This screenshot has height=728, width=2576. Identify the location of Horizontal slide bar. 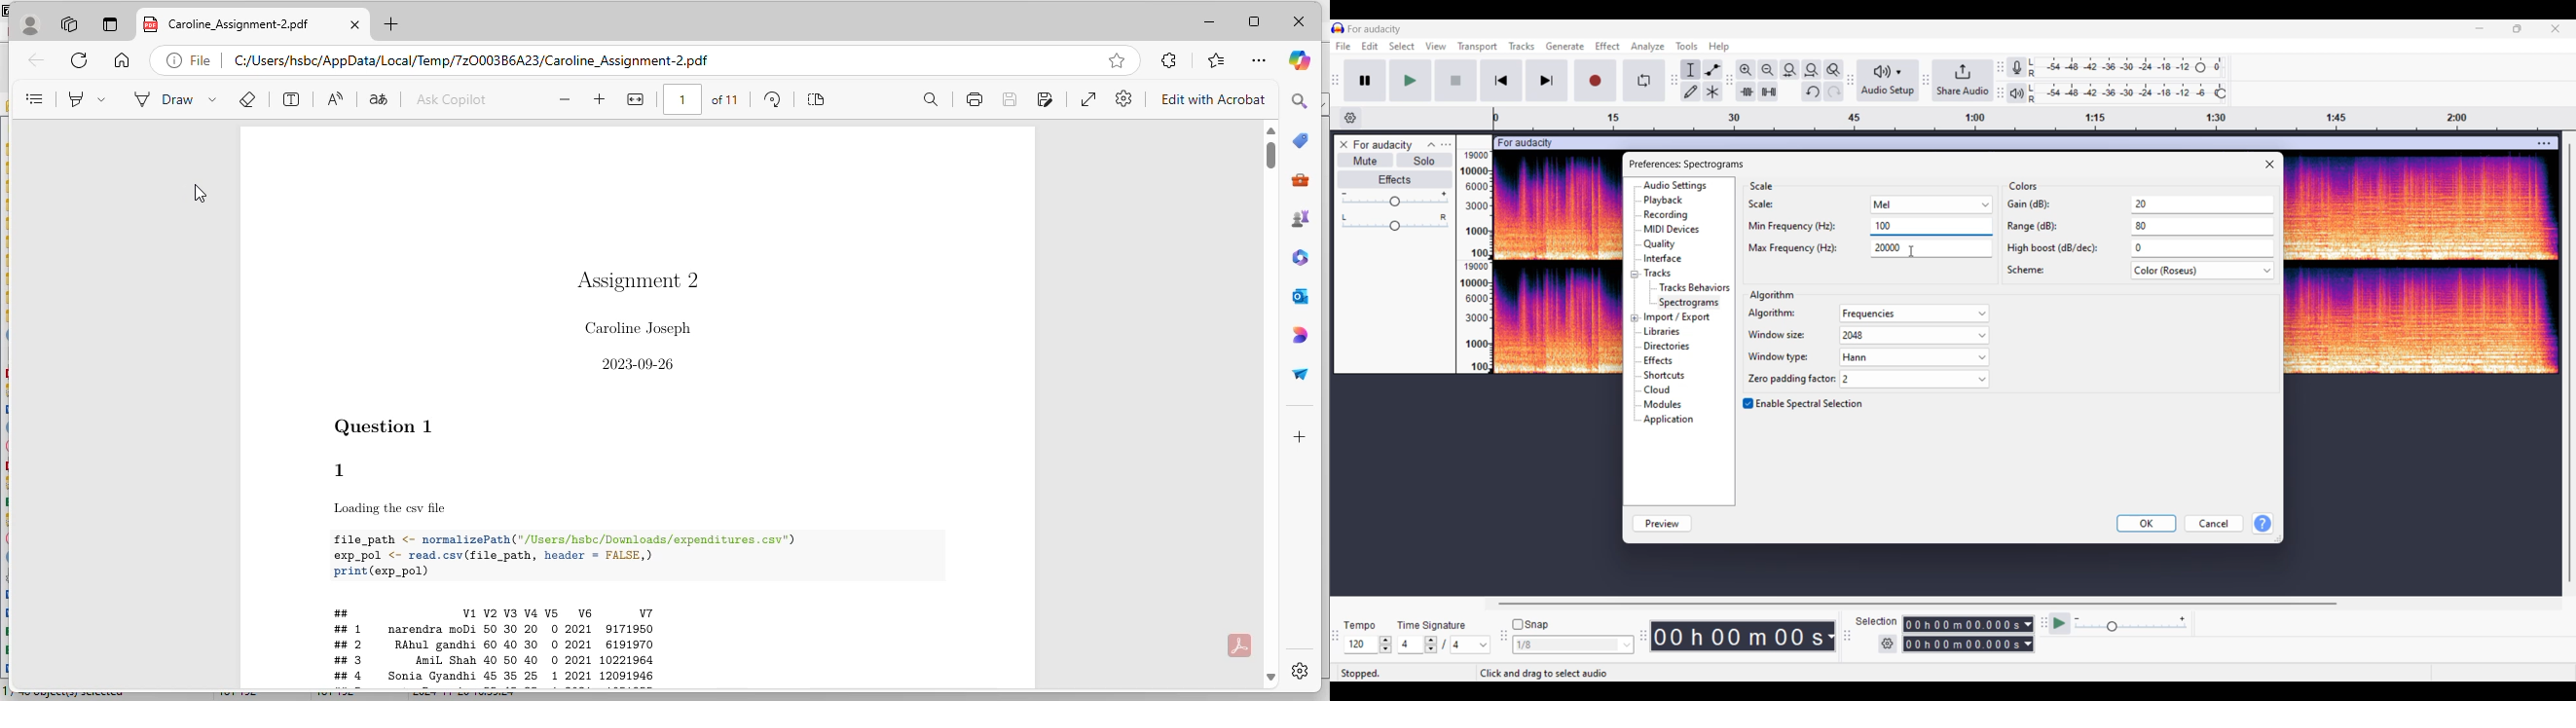
(1922, 604).